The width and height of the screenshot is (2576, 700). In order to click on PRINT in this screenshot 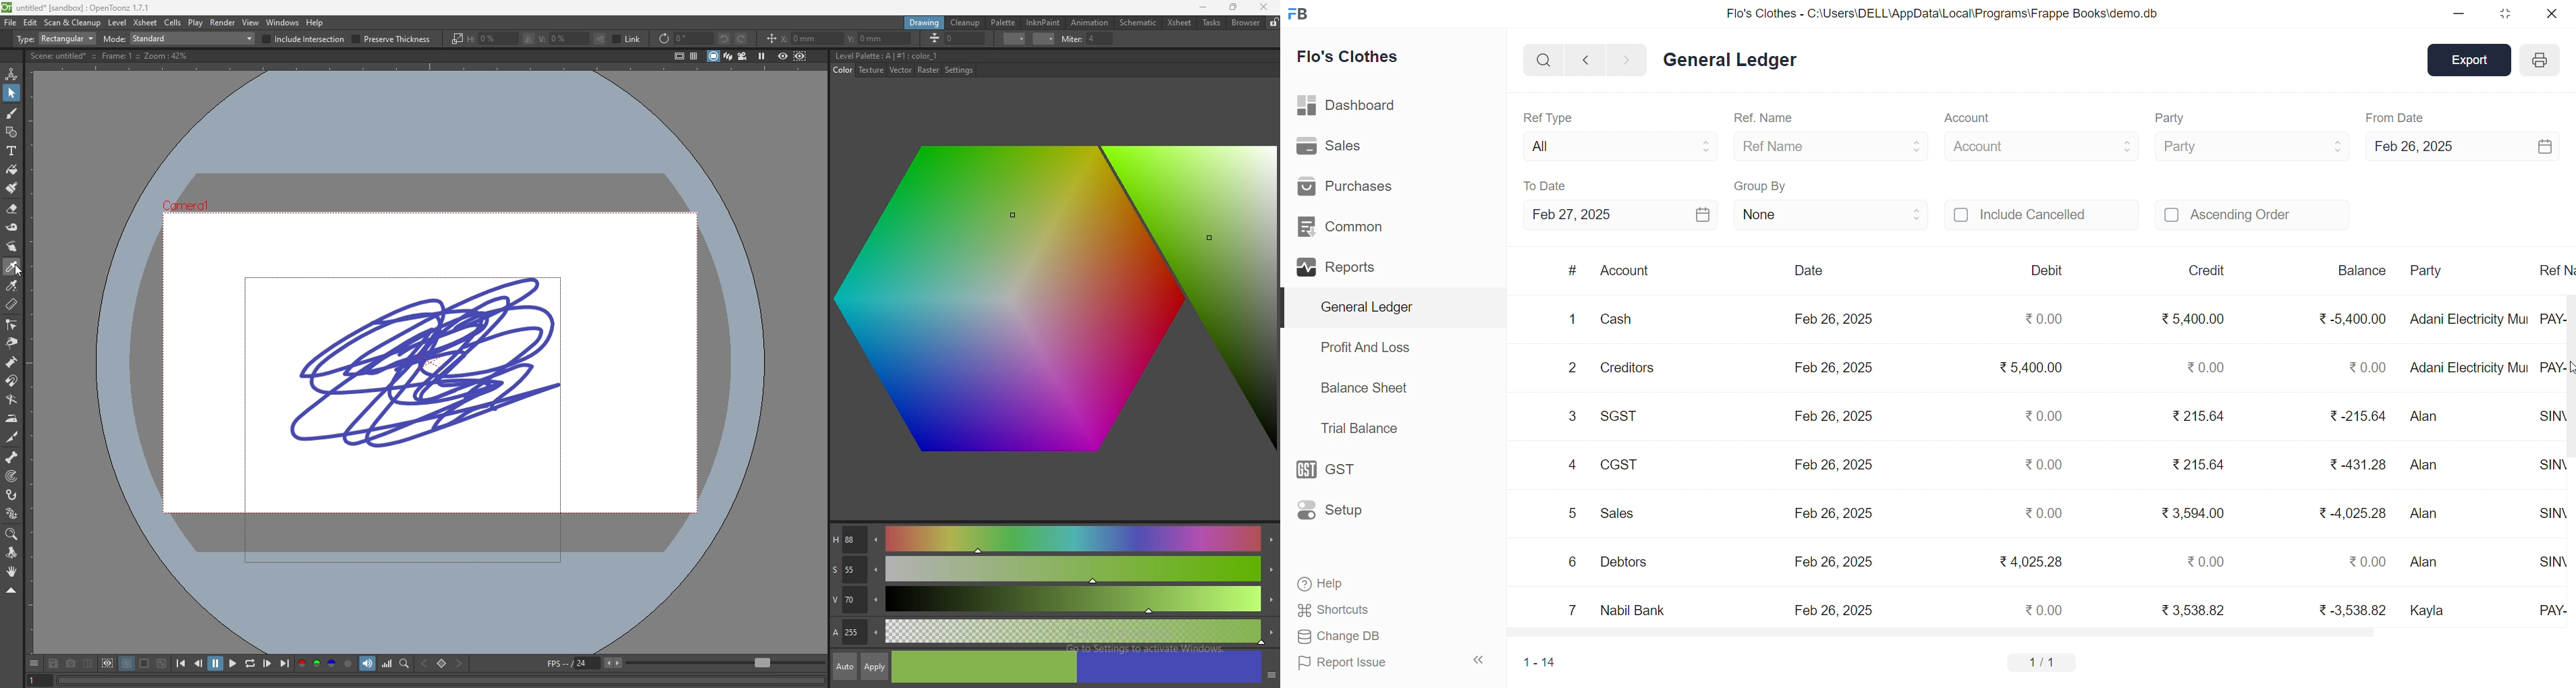, I will do `click(2540, 62)`.